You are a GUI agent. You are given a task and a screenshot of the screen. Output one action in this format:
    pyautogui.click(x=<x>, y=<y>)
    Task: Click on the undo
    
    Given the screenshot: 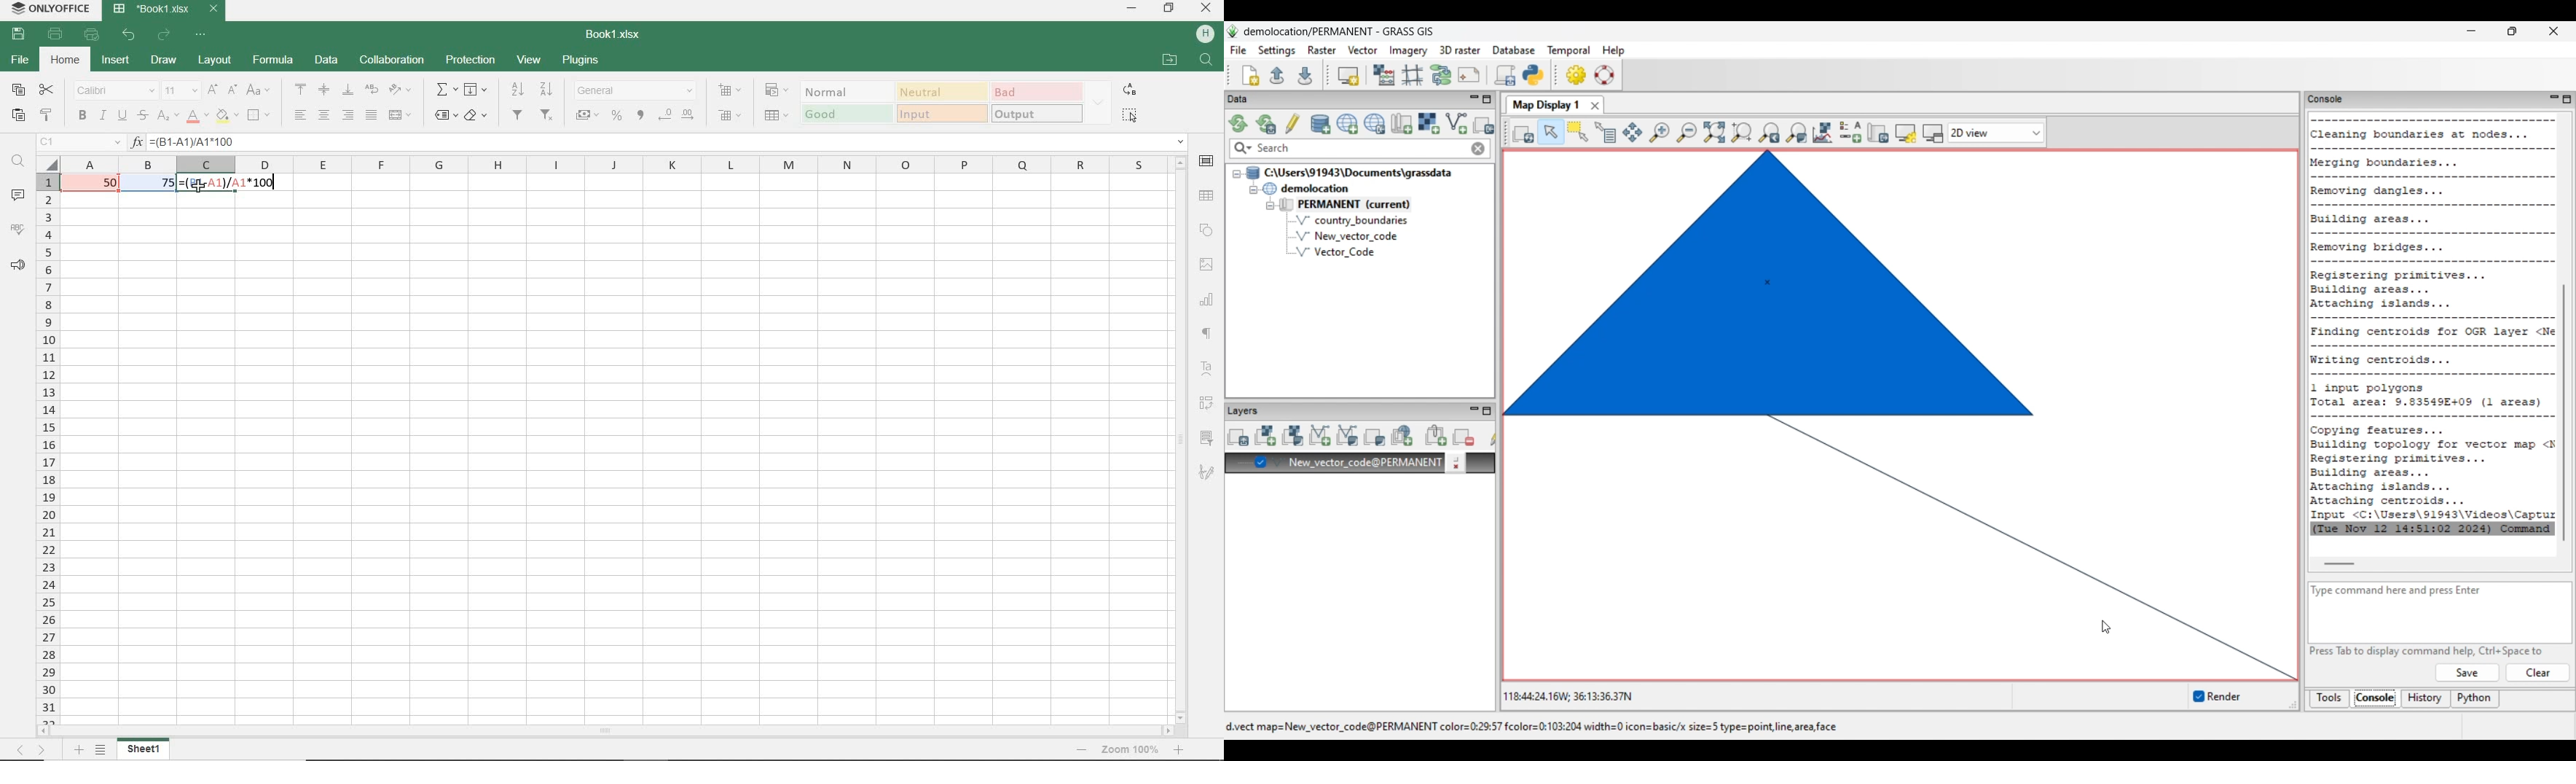 What is the action you would take?
    pyautogui.click(x=129, y=36)
    